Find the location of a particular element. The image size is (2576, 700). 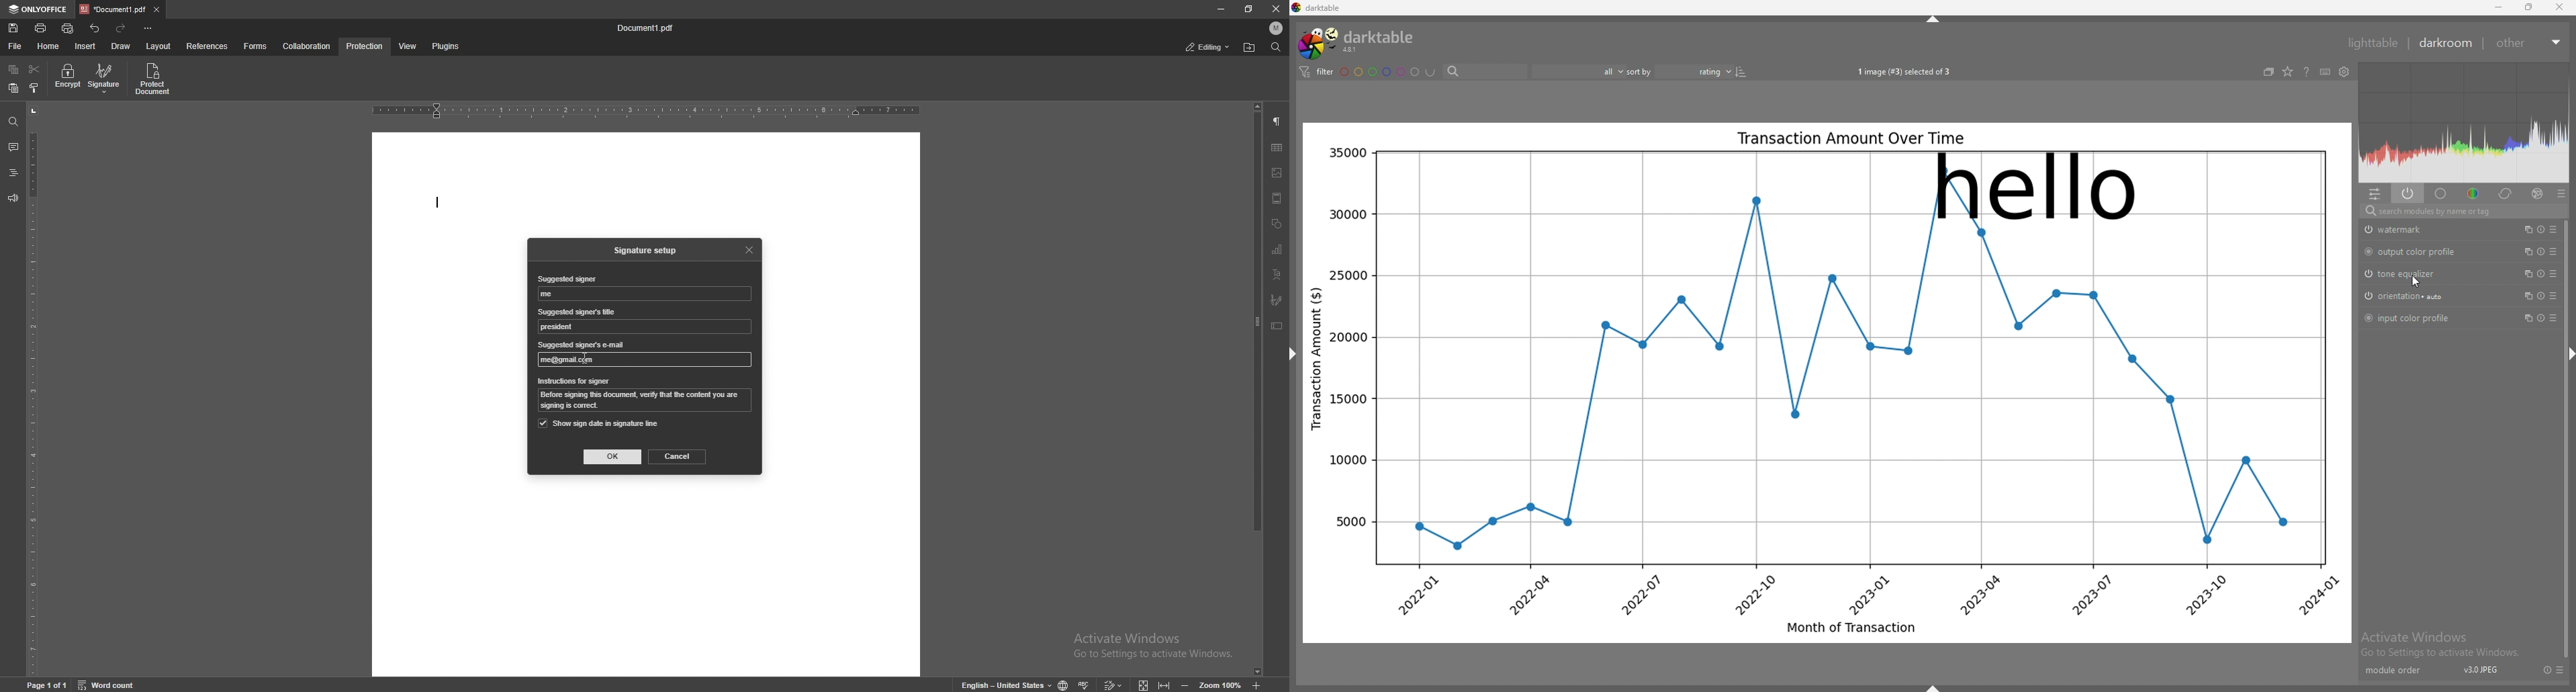

2023-04 is located at coordinates (1980, 594).